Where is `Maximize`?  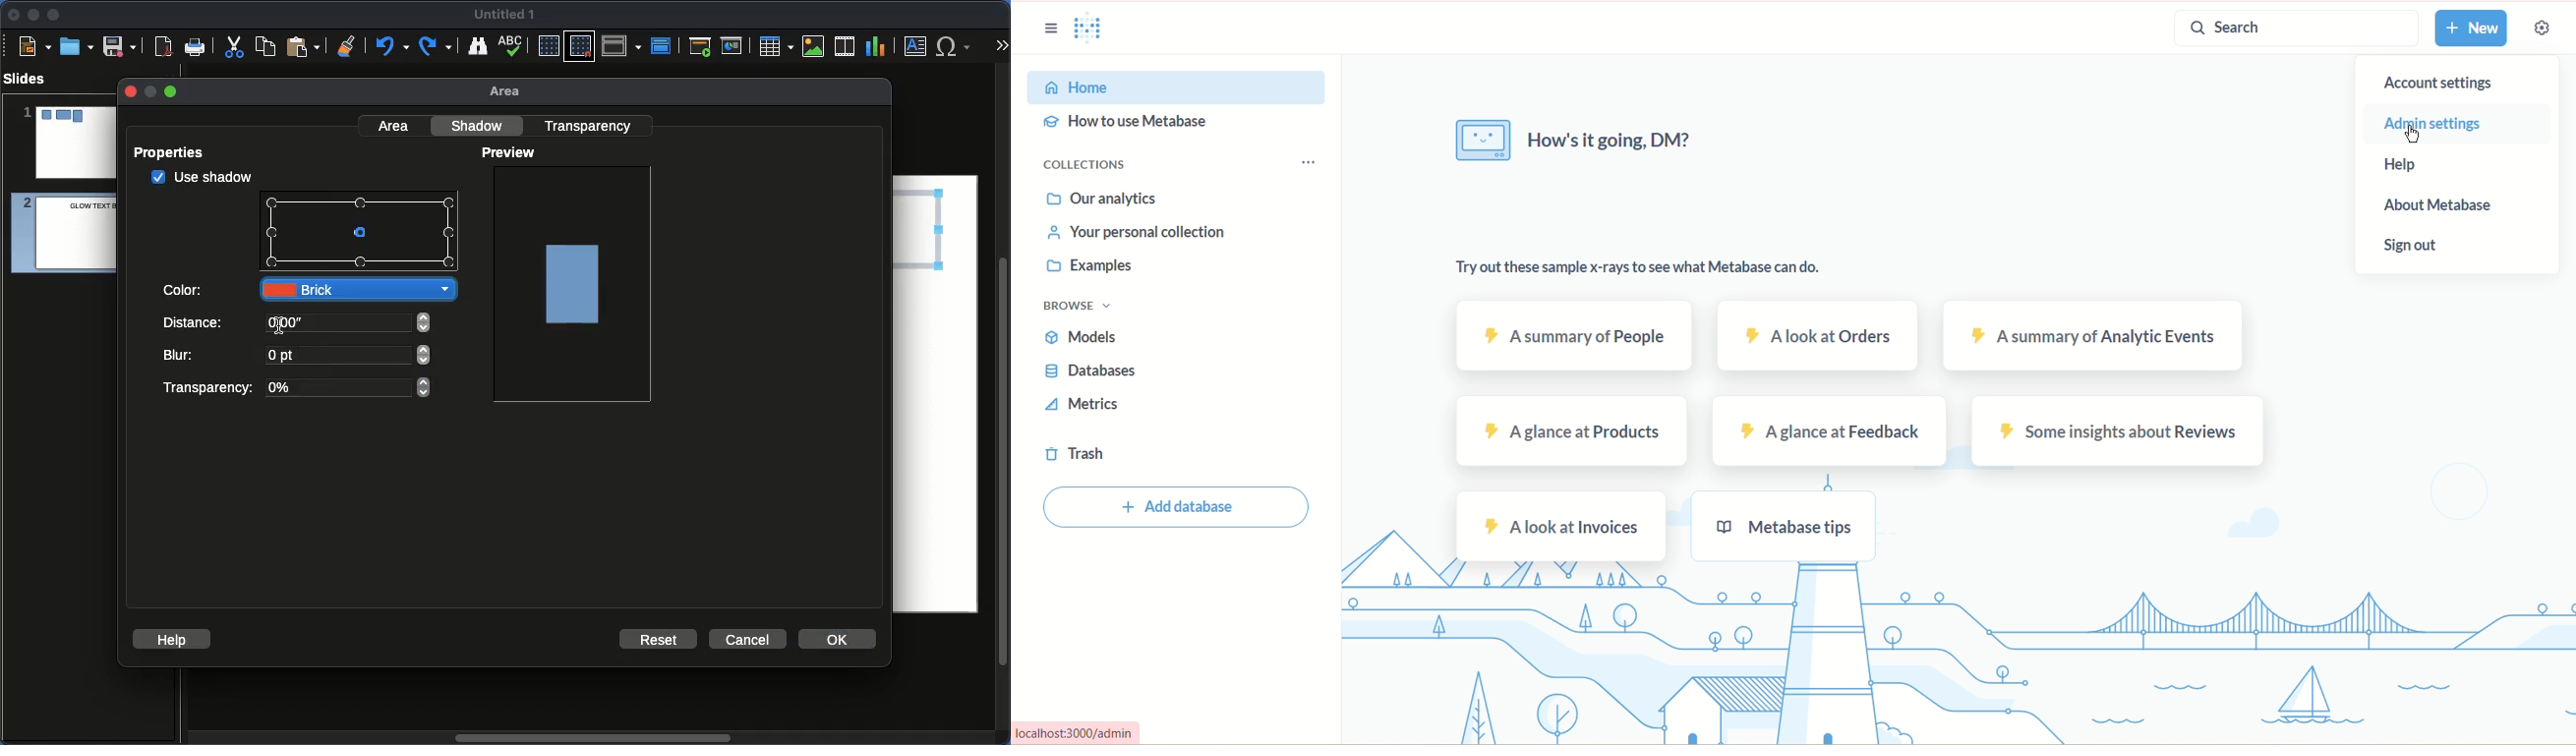 Maximize is located at coordinates (54, 17).